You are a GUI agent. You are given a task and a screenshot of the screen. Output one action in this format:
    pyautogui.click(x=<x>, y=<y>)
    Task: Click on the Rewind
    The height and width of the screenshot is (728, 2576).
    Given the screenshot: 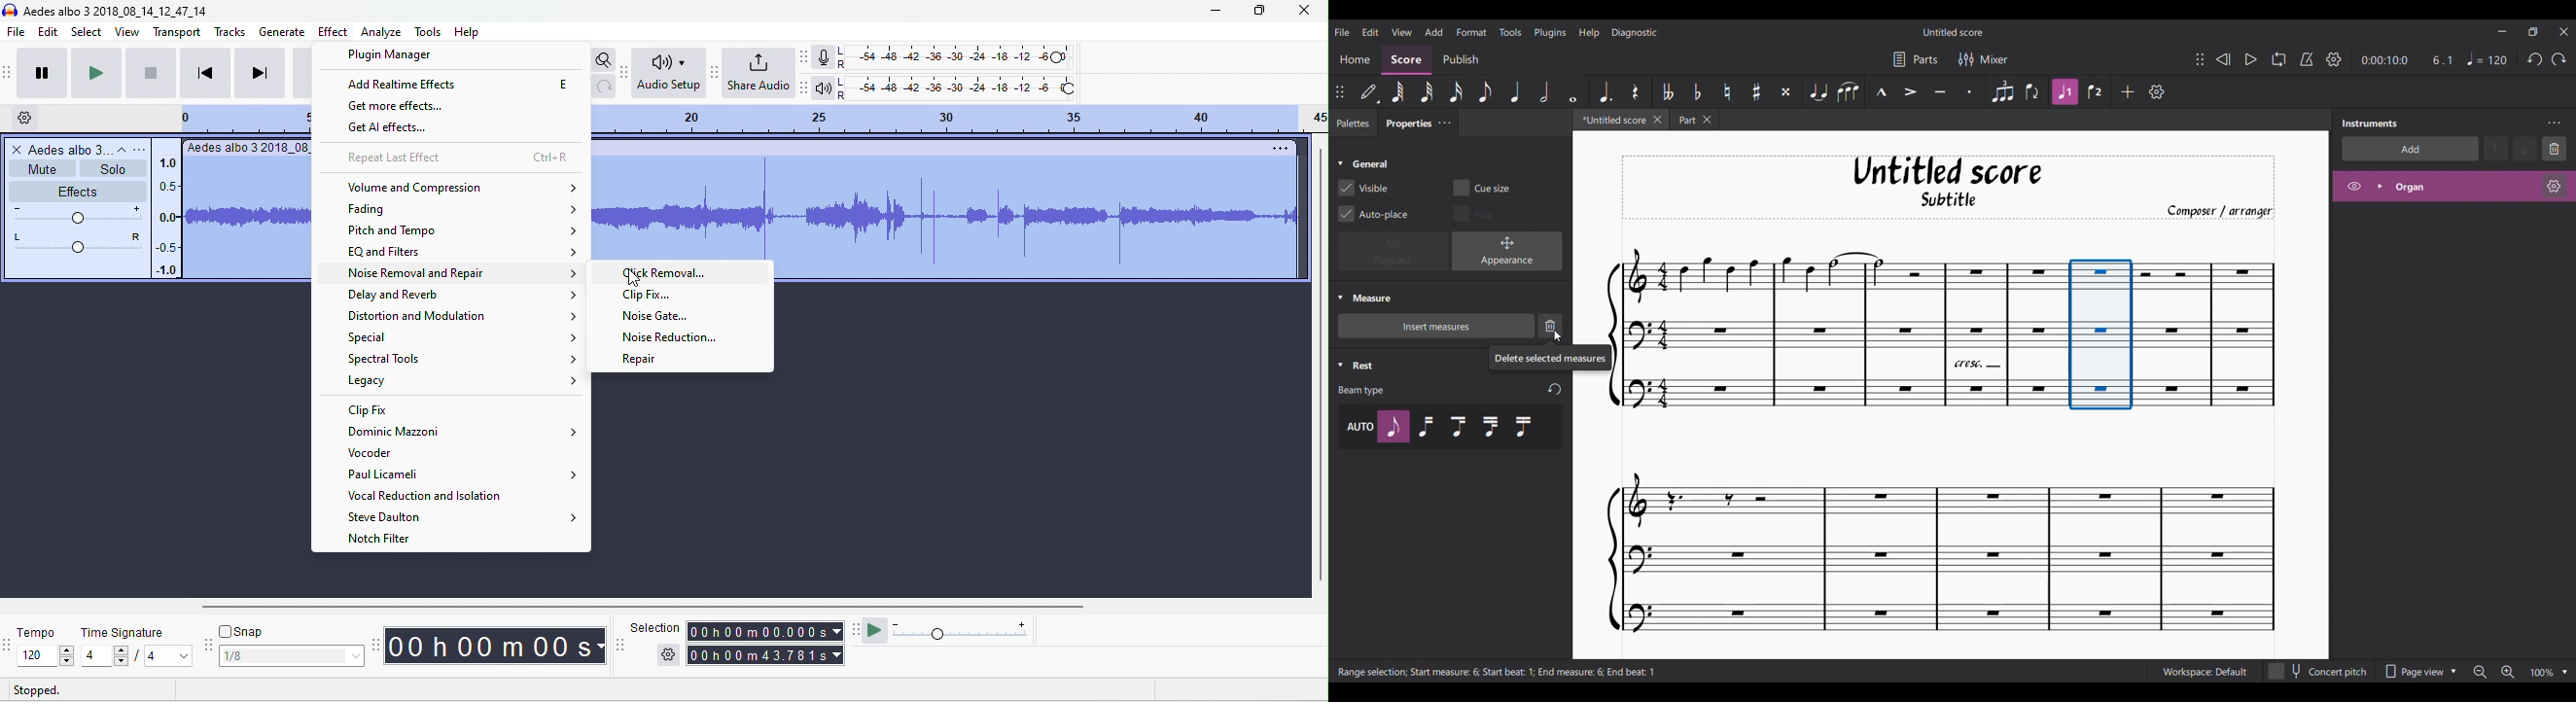 What is the action you would take?
    pyautogui.click(x=2224, y=59)
    